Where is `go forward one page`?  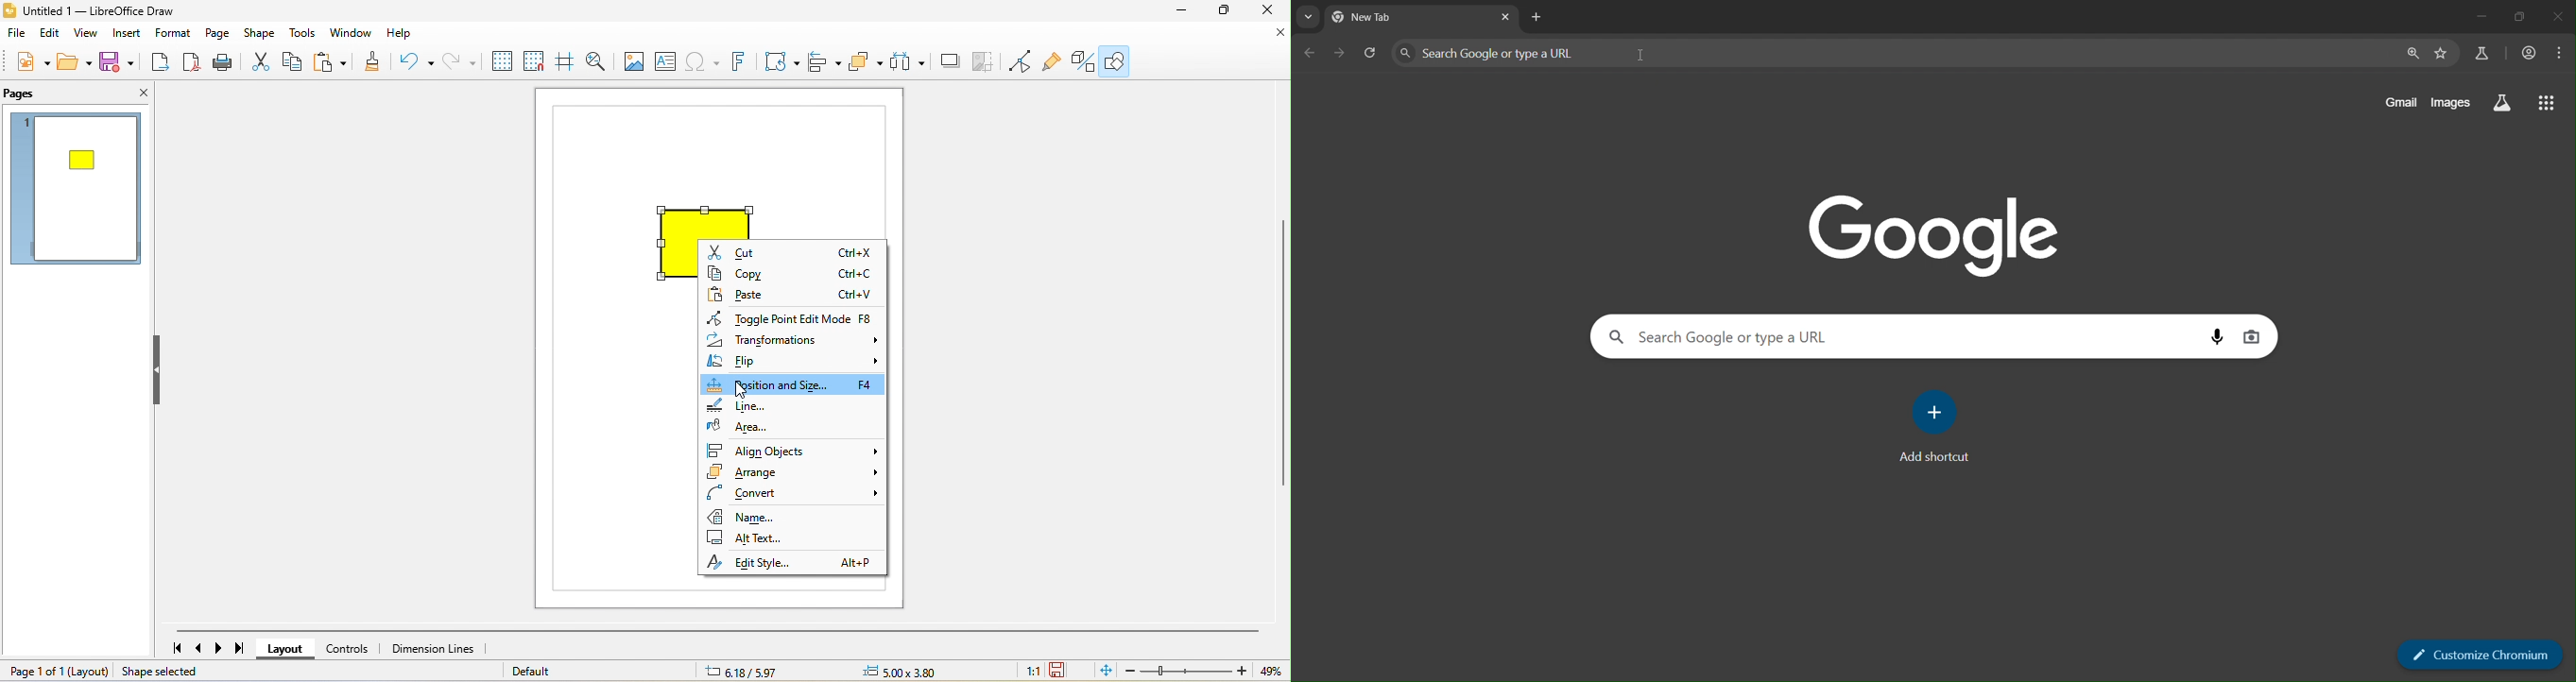 go forward one page is located at coordinates (1340, 56).